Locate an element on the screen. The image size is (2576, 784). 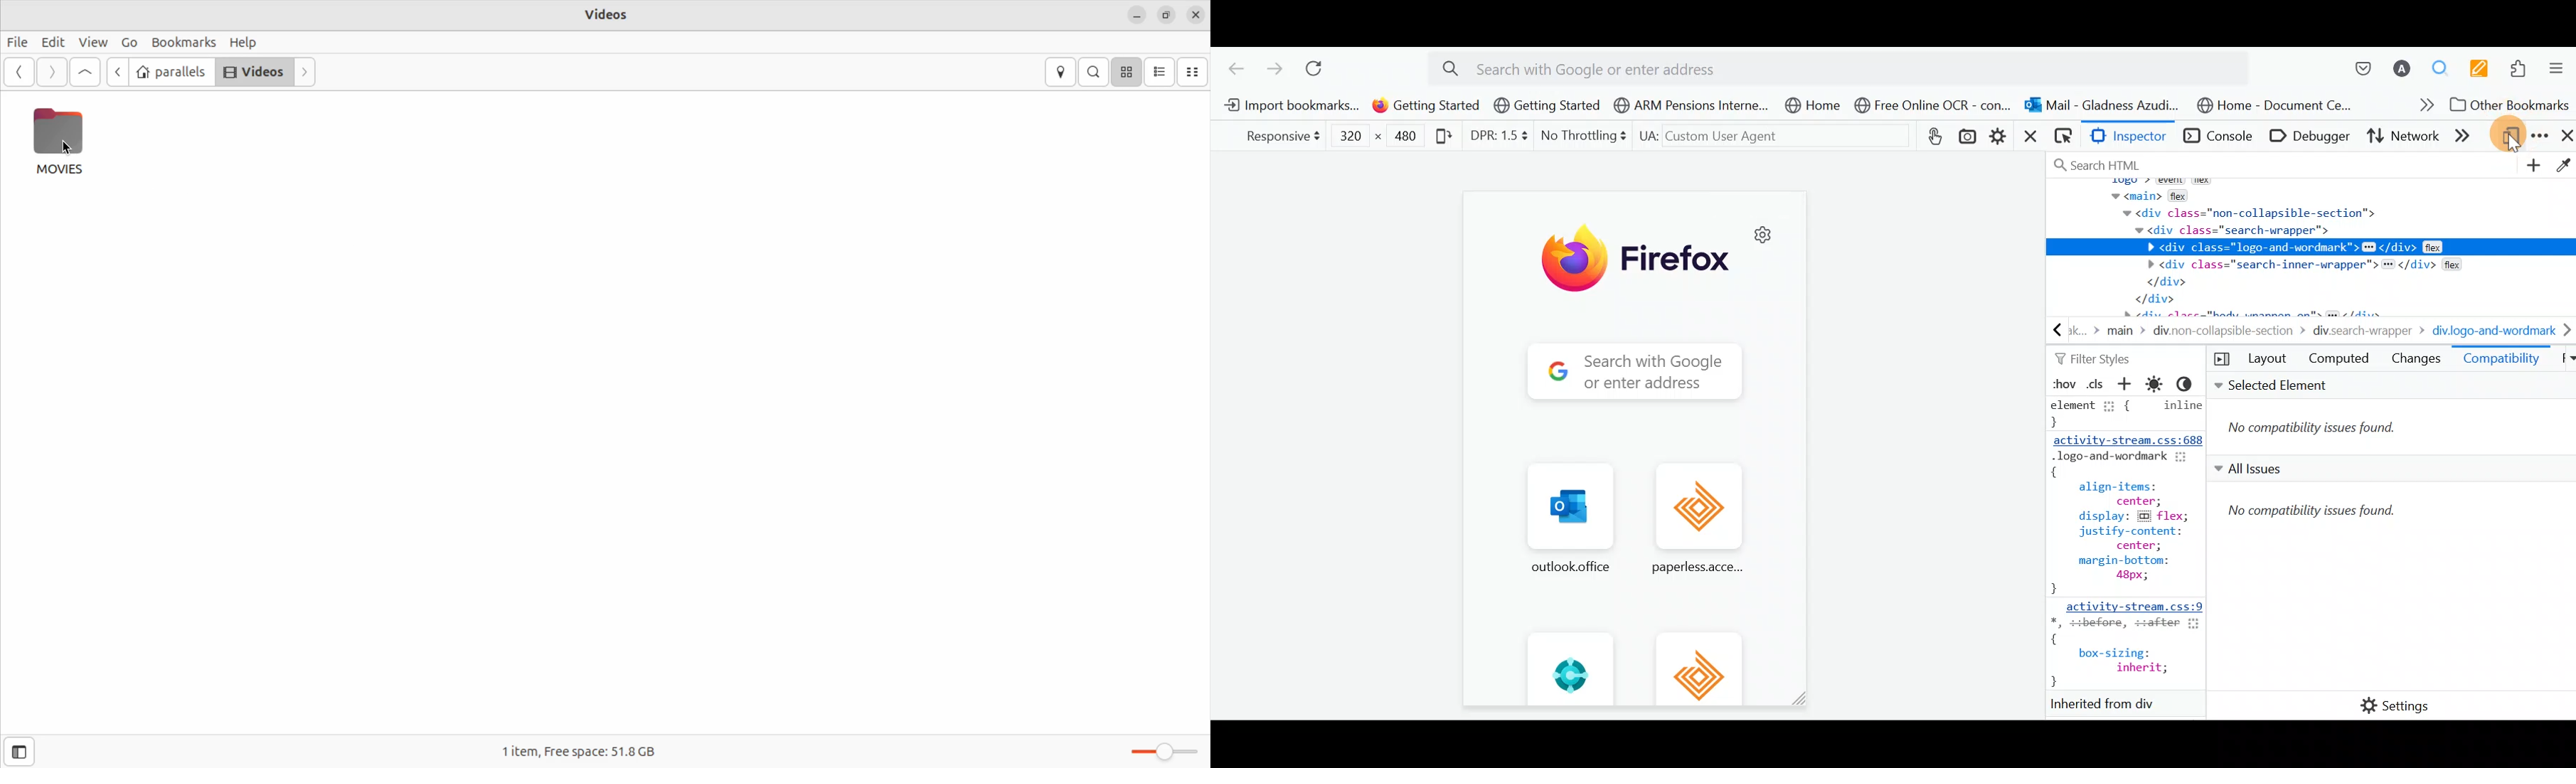
Show more bookmarks is located at coordinates (2412, 106).